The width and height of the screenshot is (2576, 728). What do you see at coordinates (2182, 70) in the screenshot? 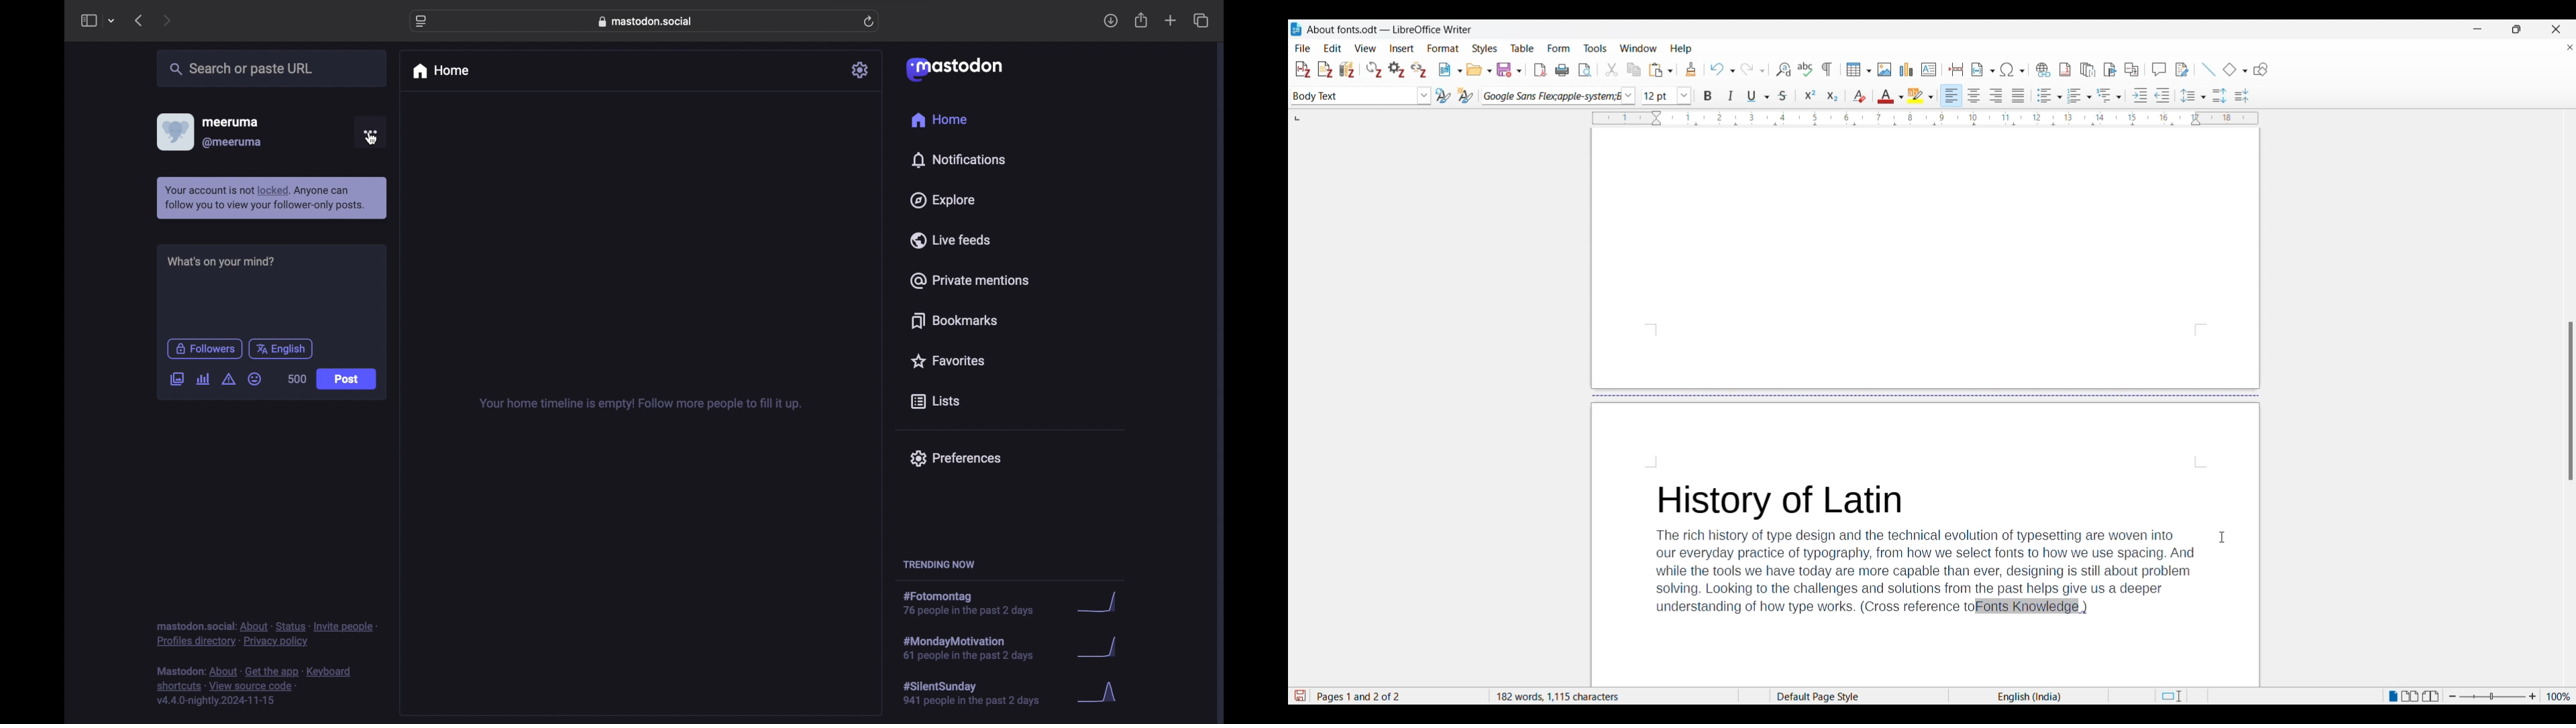
I see `Show track changes functions` at bounding box center [2182, 70].